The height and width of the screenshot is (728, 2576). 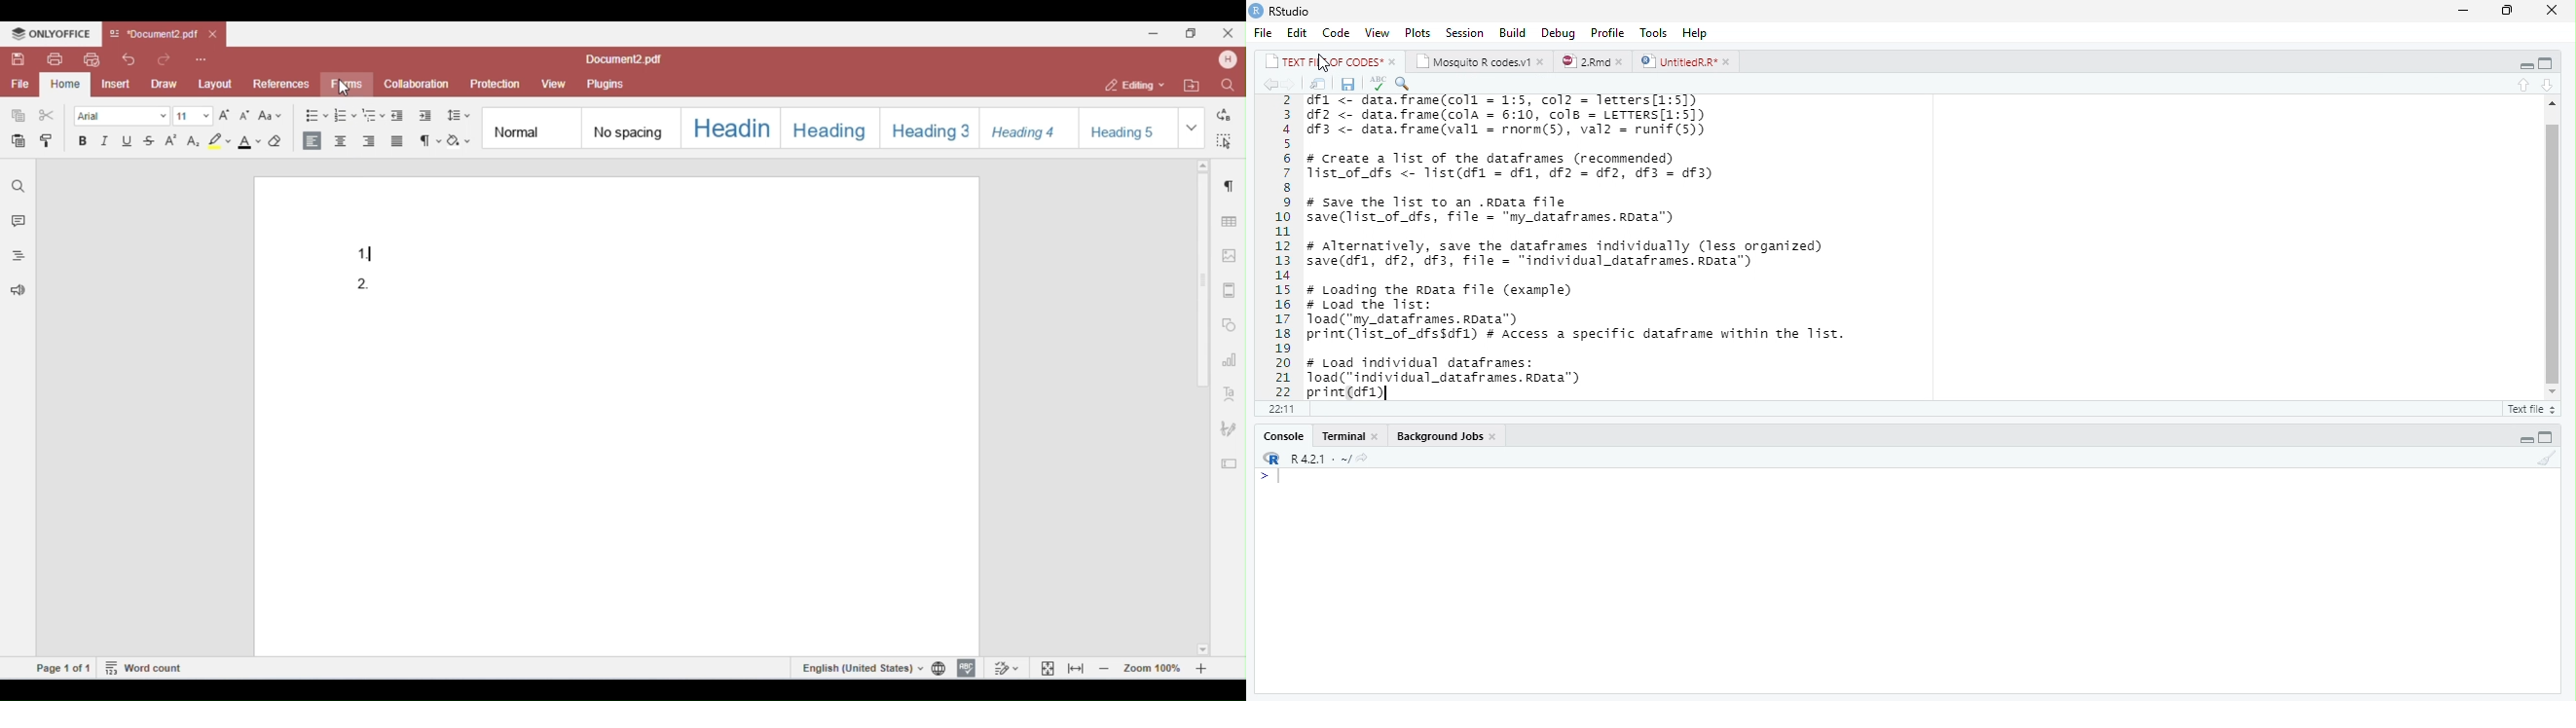 What do you see at coordinates (1290, 85) in the screenshot?
I see `Go to next location` at bounding box center [1290, 85].